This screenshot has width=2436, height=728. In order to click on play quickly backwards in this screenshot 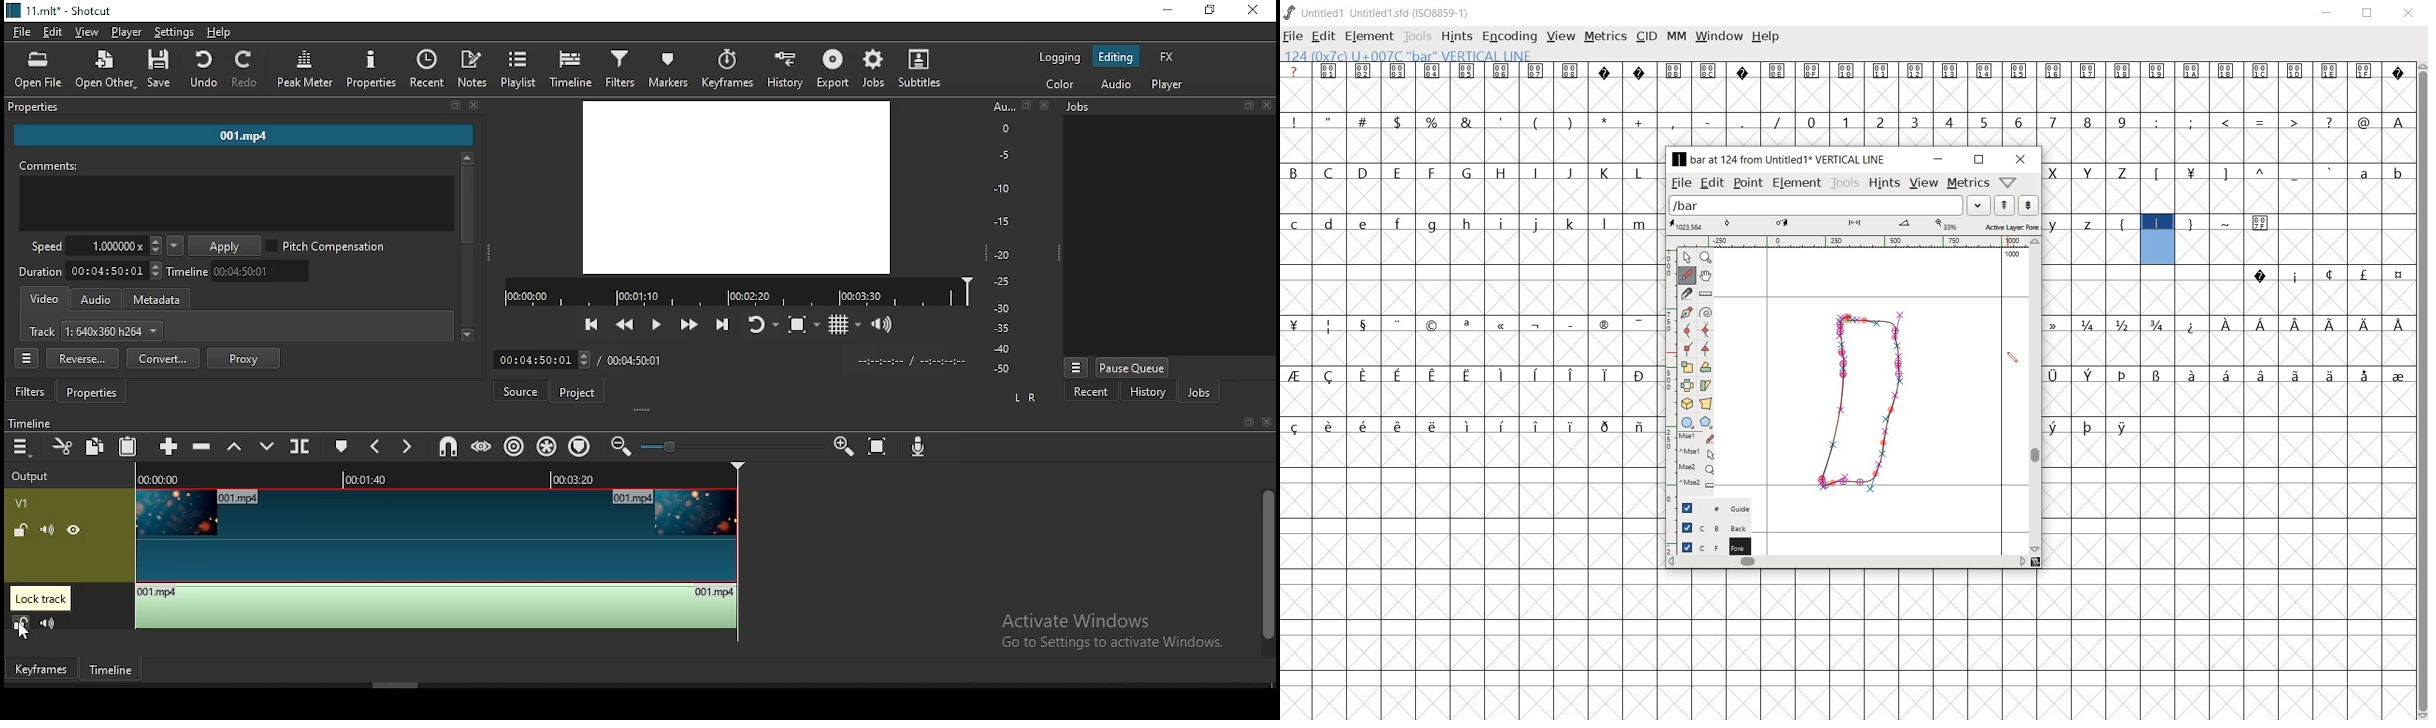, I will do `click(626, 326)`.